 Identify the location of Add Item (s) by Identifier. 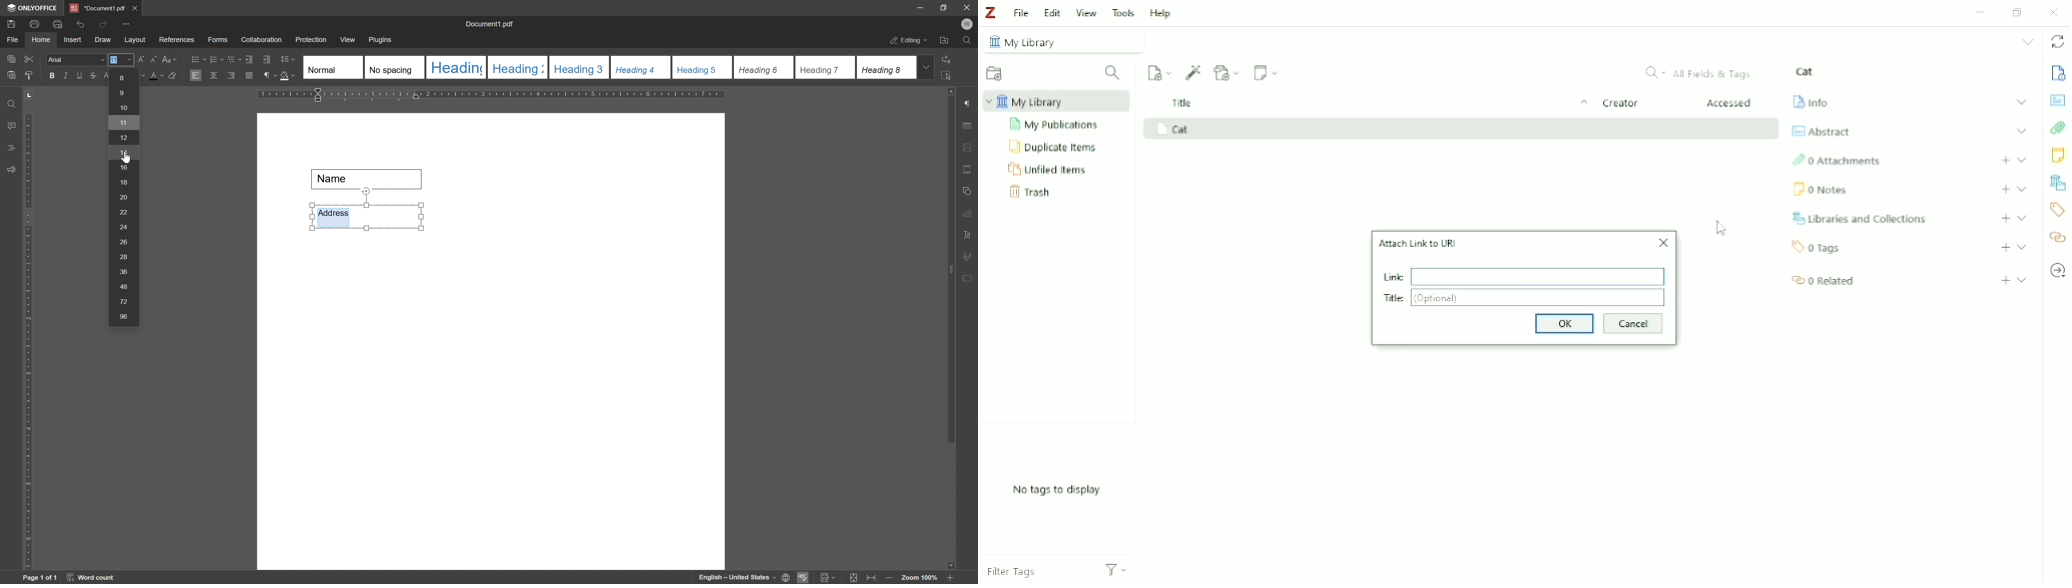
(1194, 72).